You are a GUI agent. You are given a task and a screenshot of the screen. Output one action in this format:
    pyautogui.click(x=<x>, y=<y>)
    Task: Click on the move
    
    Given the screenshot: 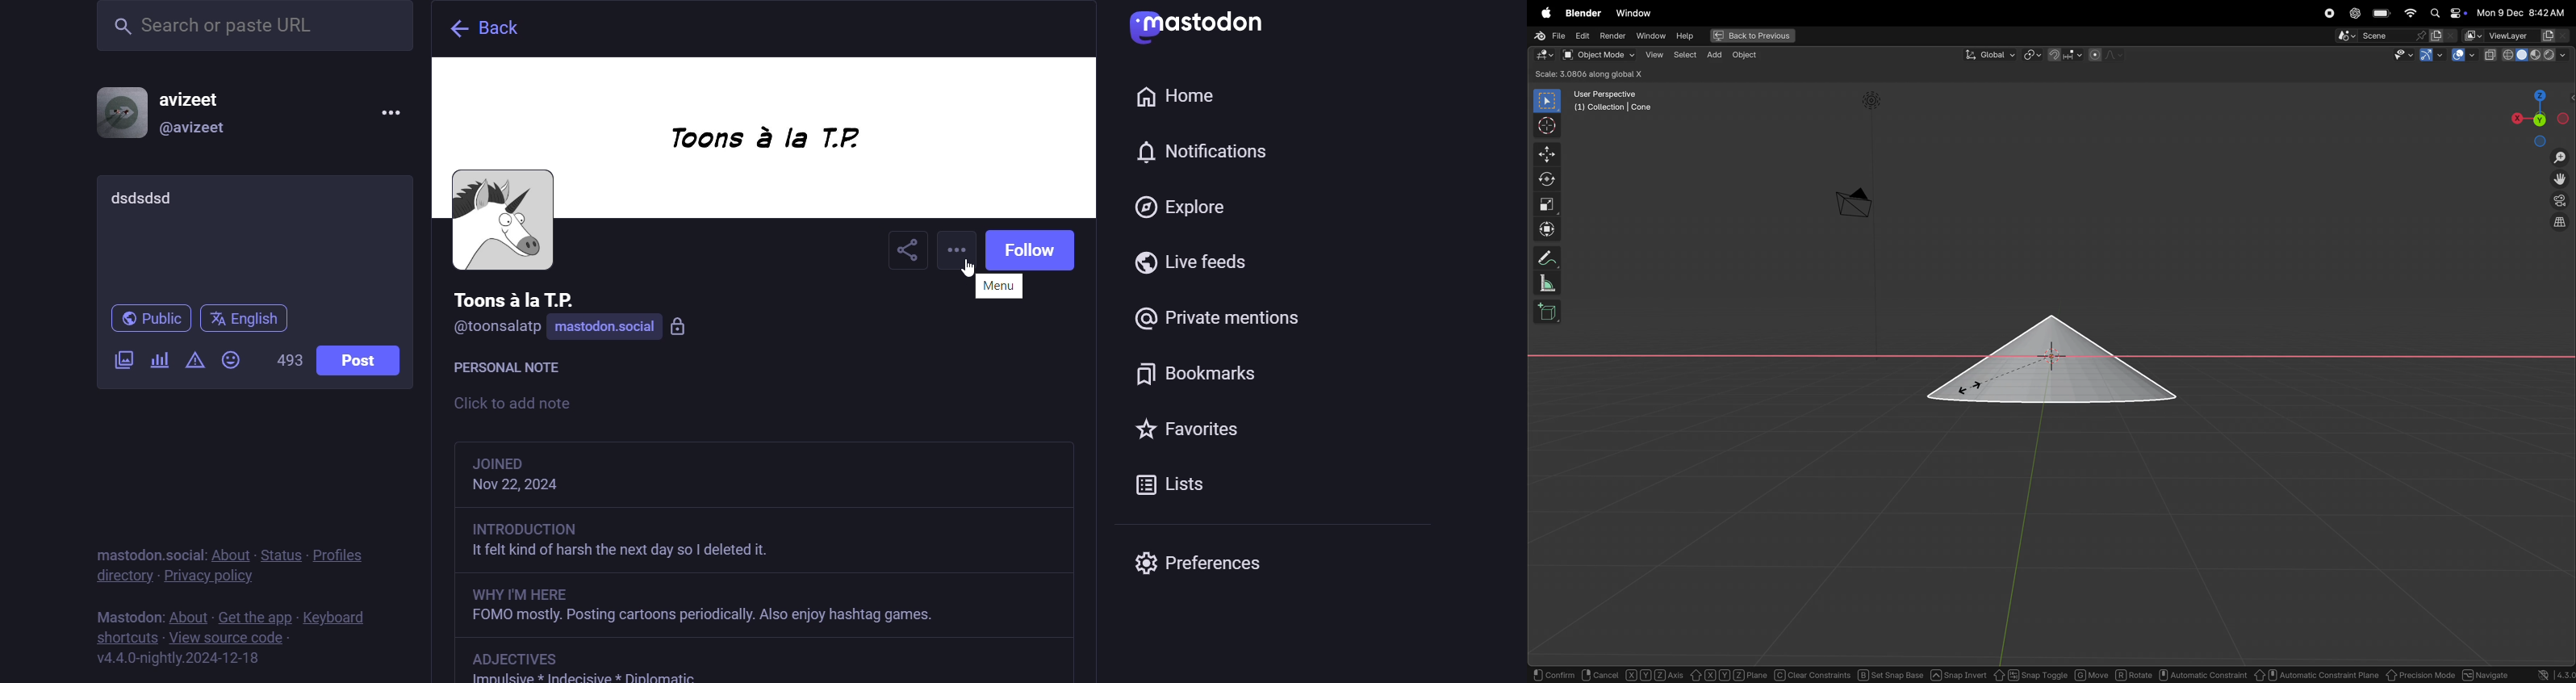 What is the action you would take?
    pyautogui.click(x=1545, y=154)
    